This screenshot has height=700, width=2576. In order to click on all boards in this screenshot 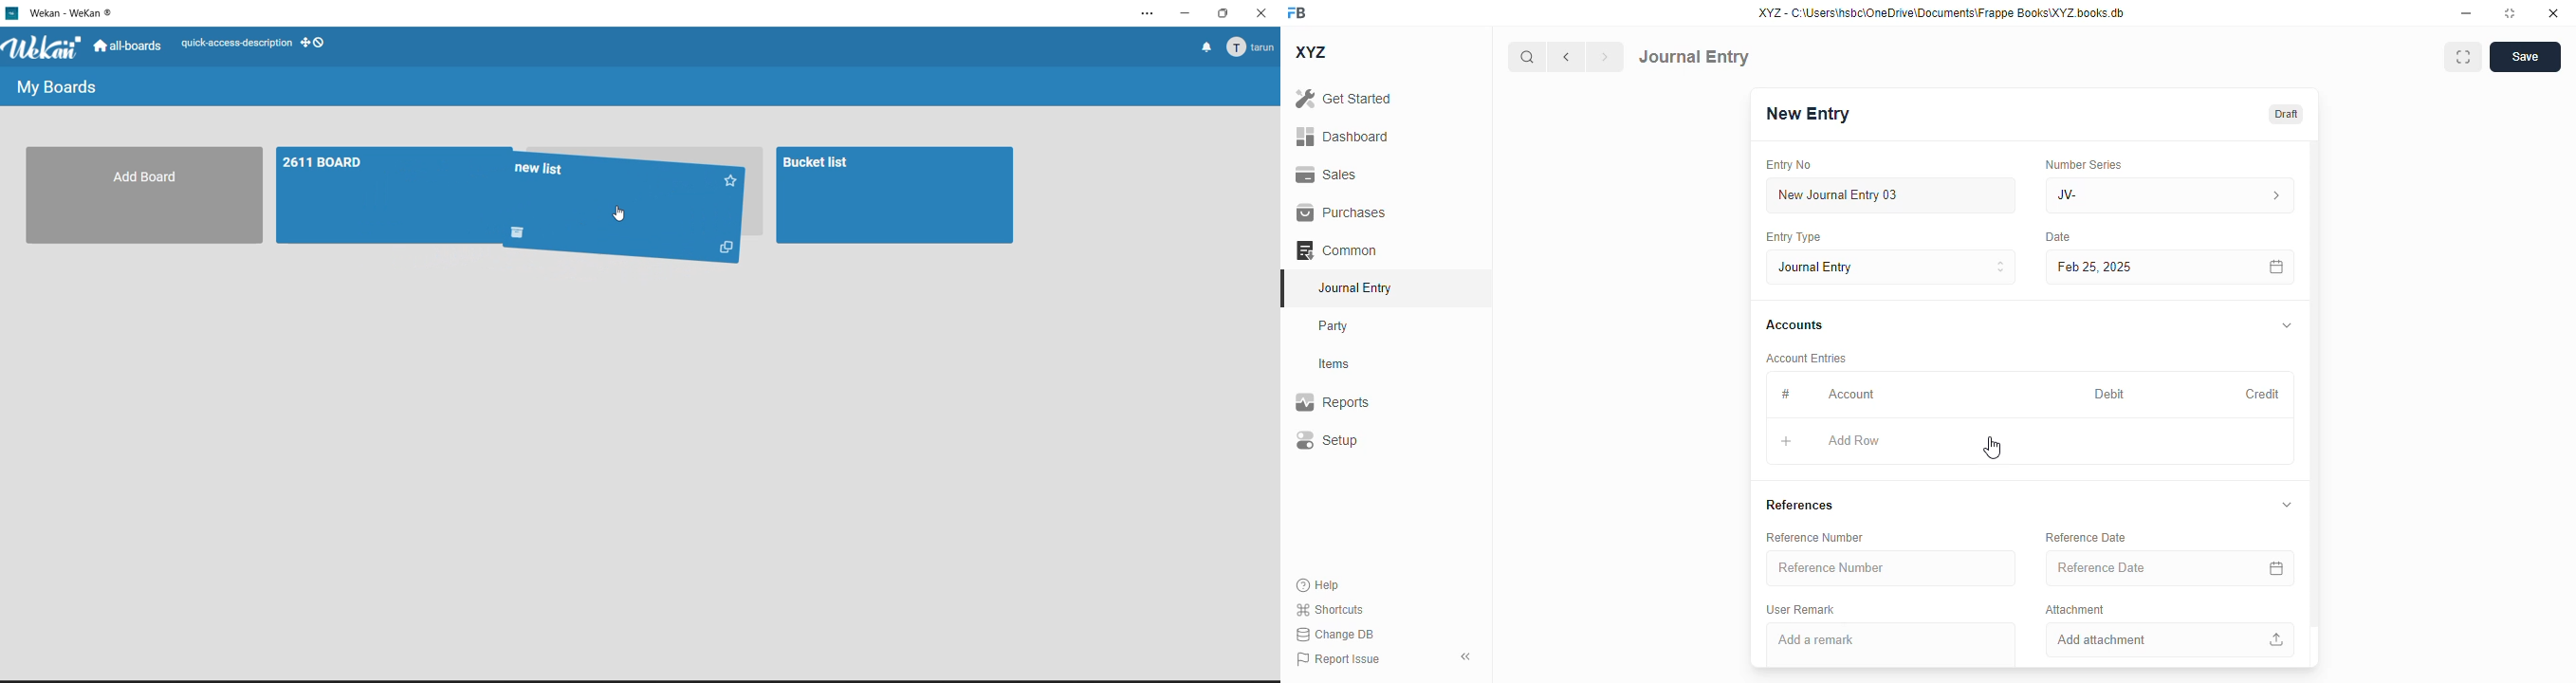, I will do `click(131, 48)`.